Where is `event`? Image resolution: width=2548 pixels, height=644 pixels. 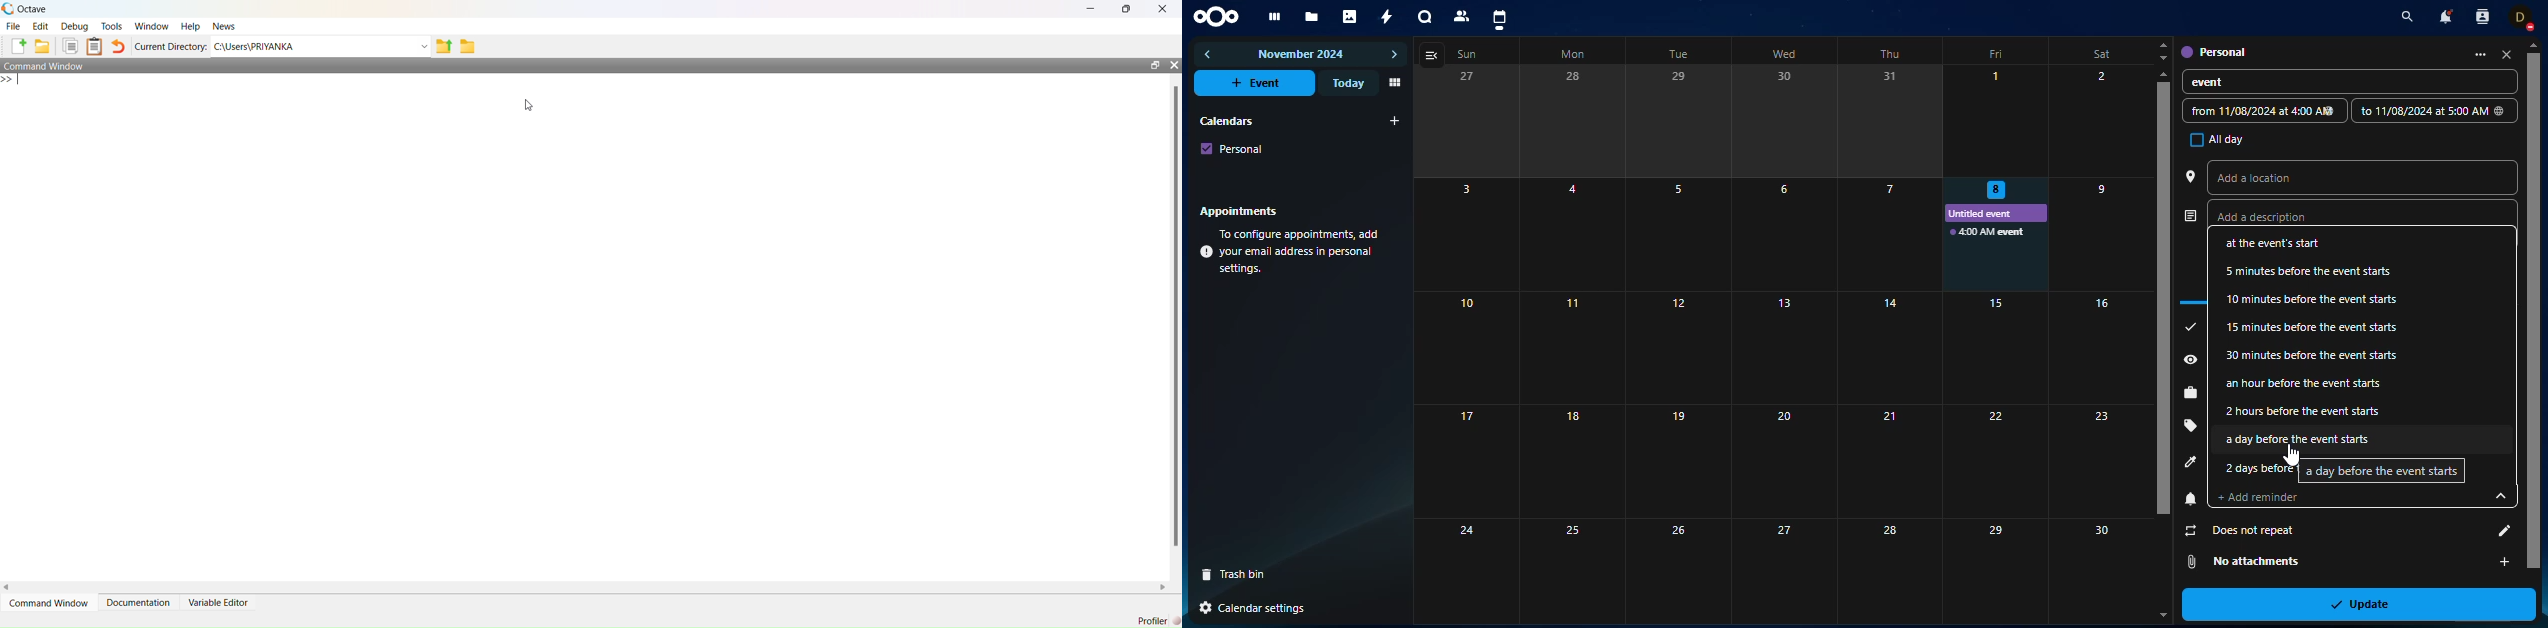 event is located at coordinates (1990, 232).